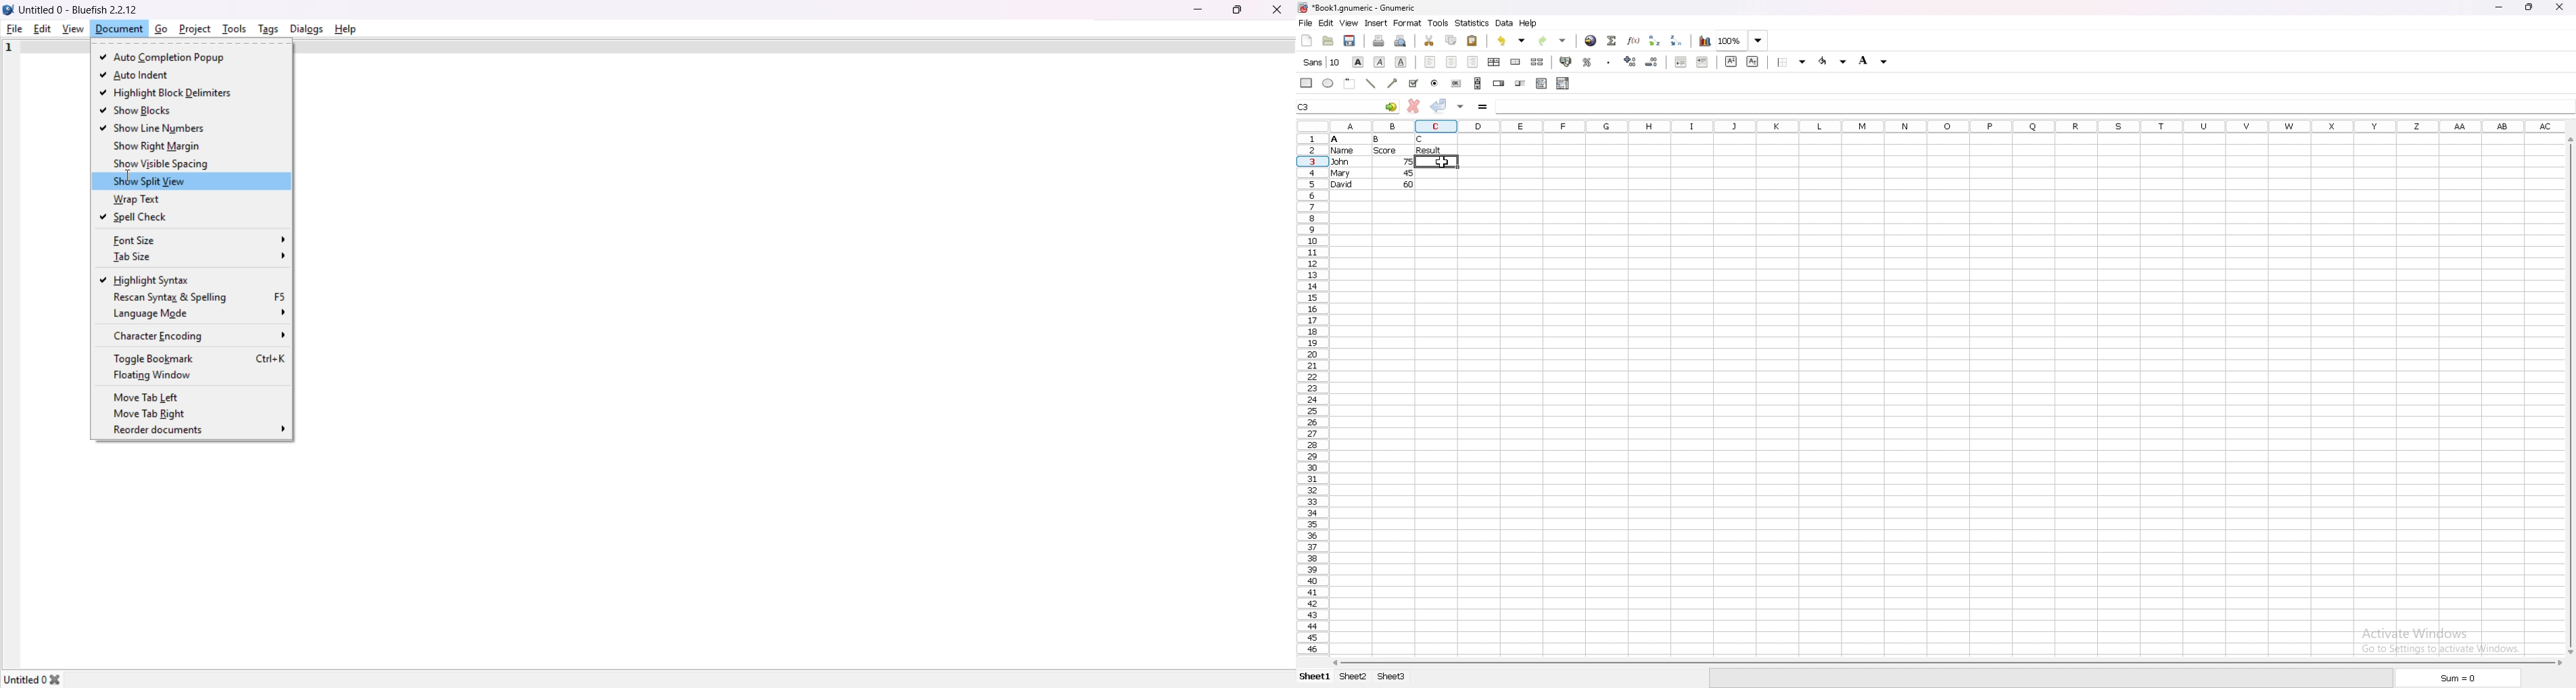  Describe the element at coordinates (1429, 150) in the screenshot. I see `result` at that location.